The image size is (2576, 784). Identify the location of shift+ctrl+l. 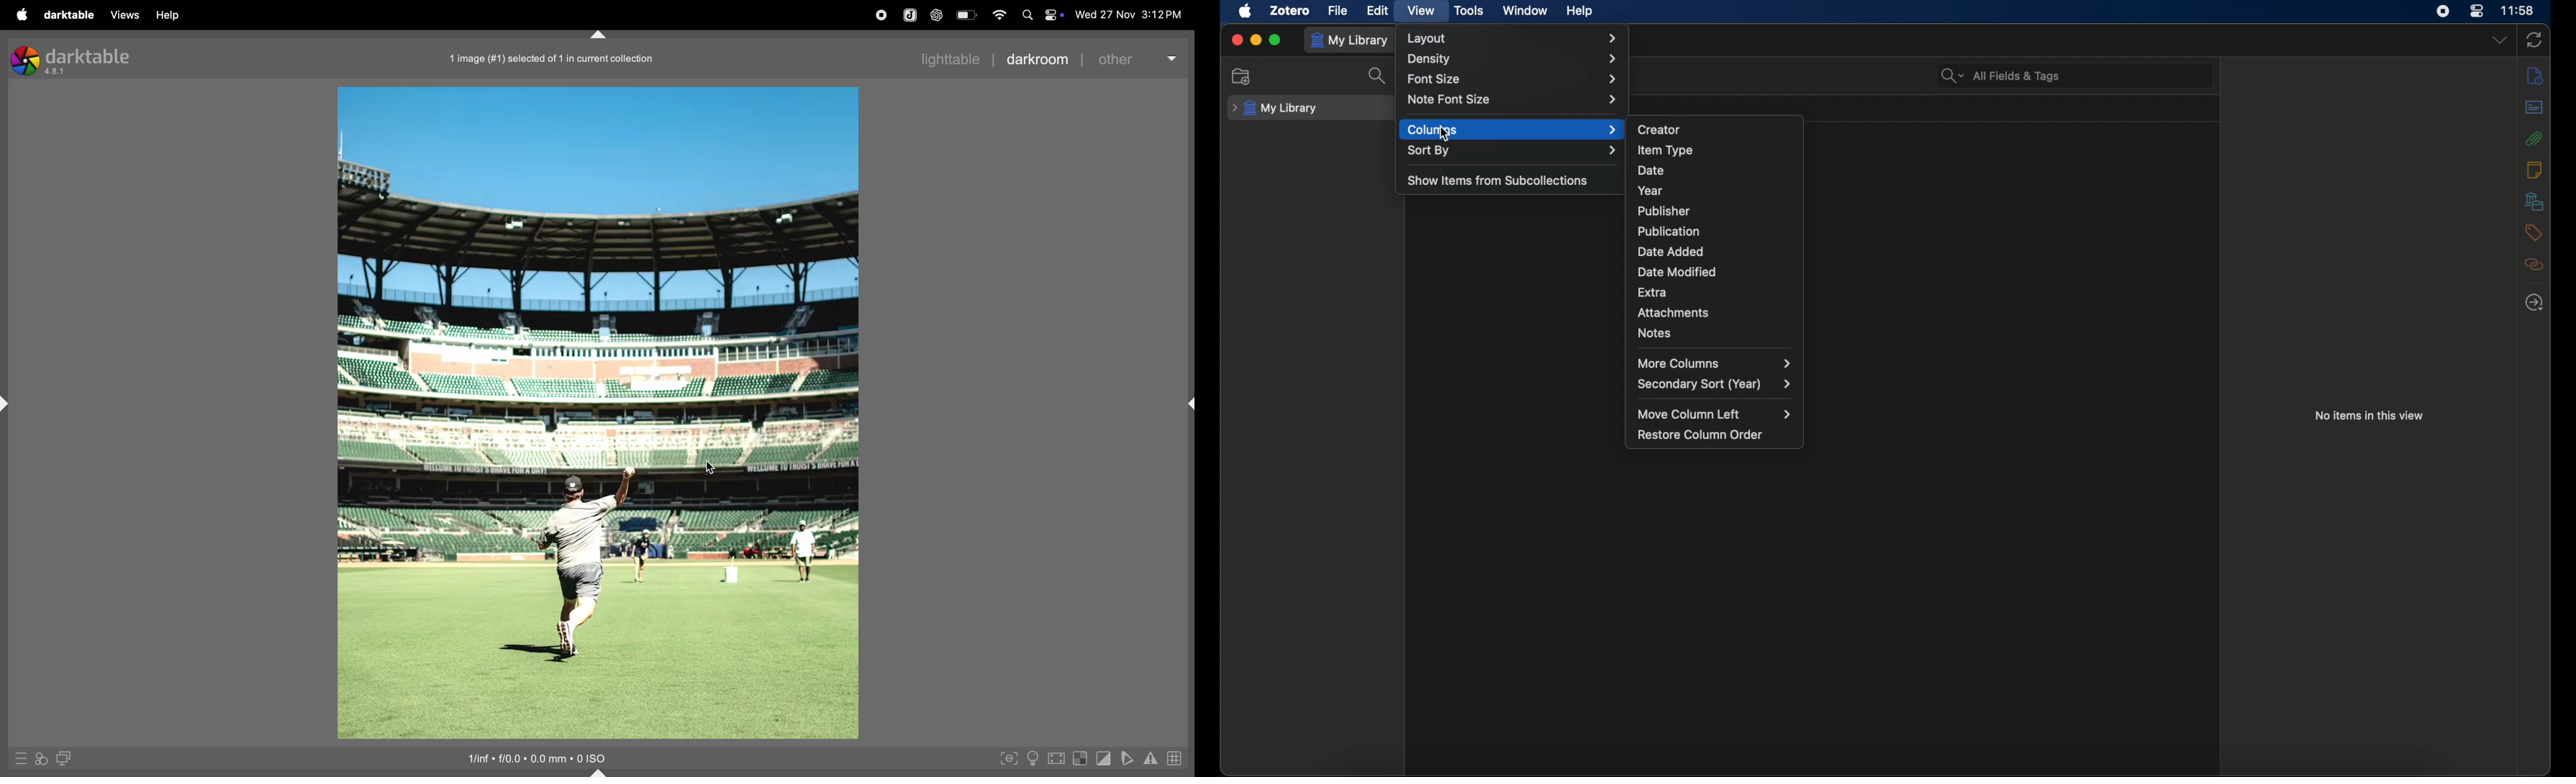
(8, 401).